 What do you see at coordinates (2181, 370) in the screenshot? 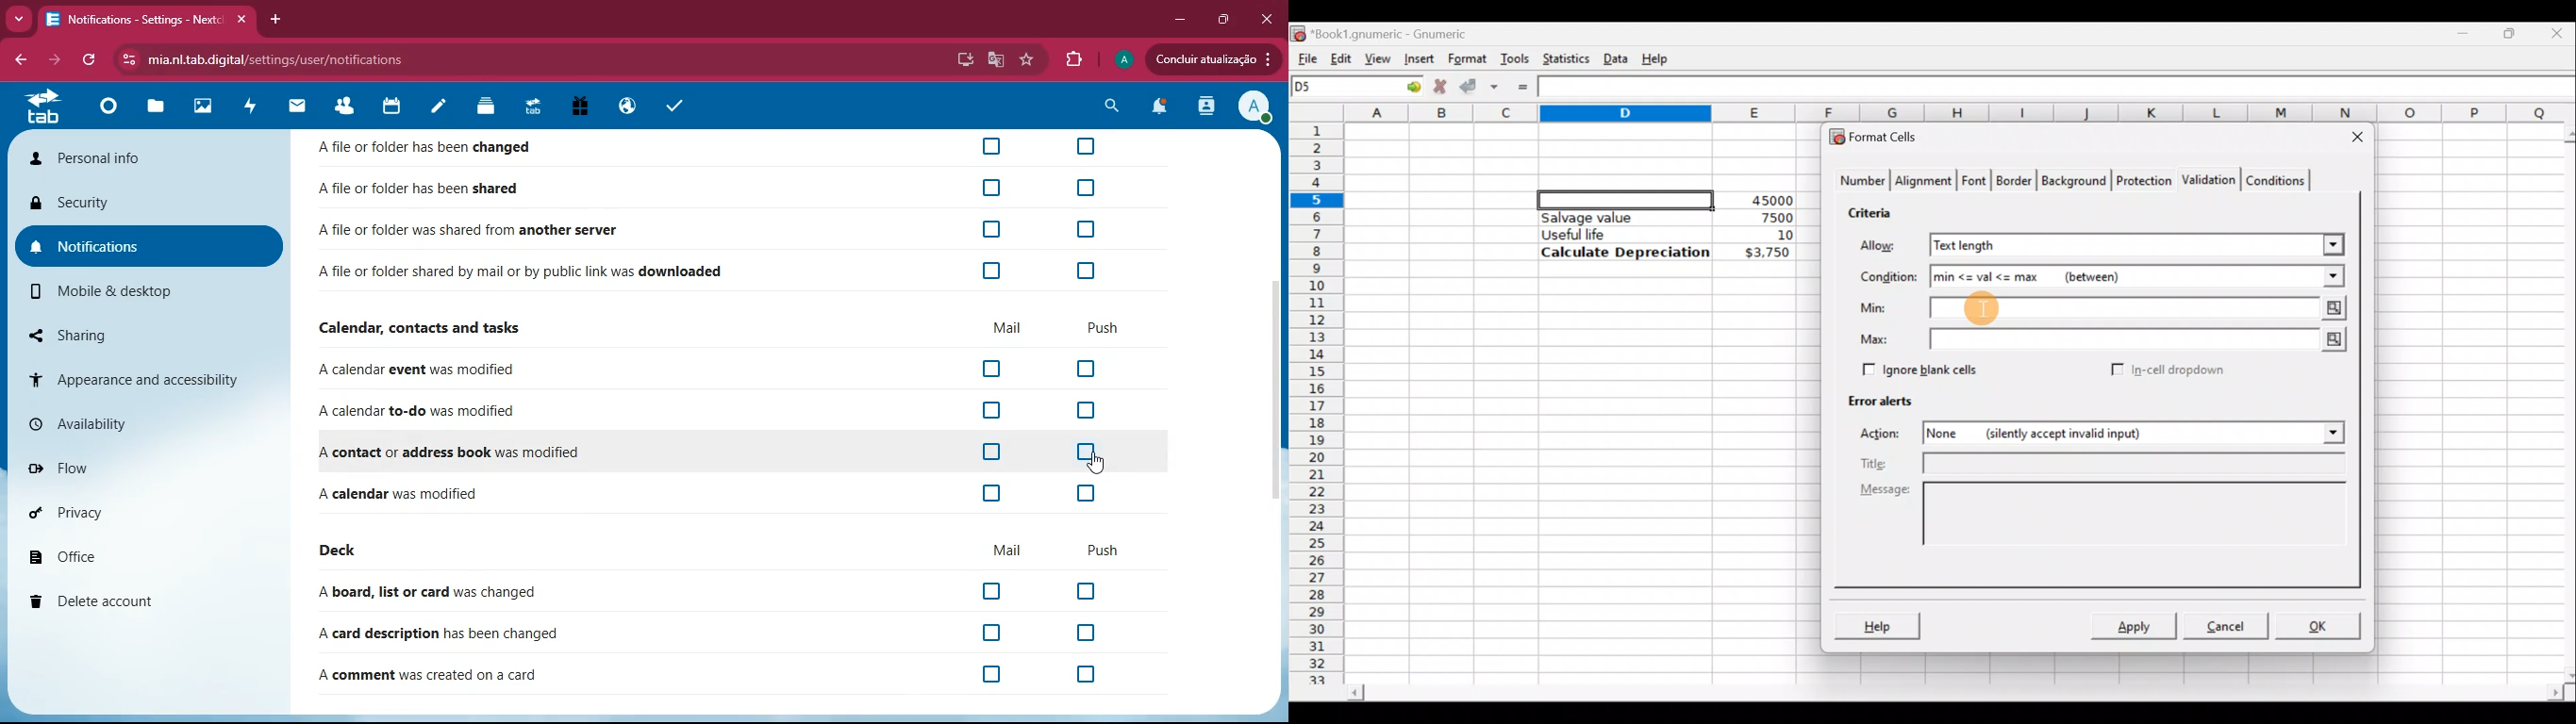
I see `In-cell dropdown` at bounding box center [2181, 370].